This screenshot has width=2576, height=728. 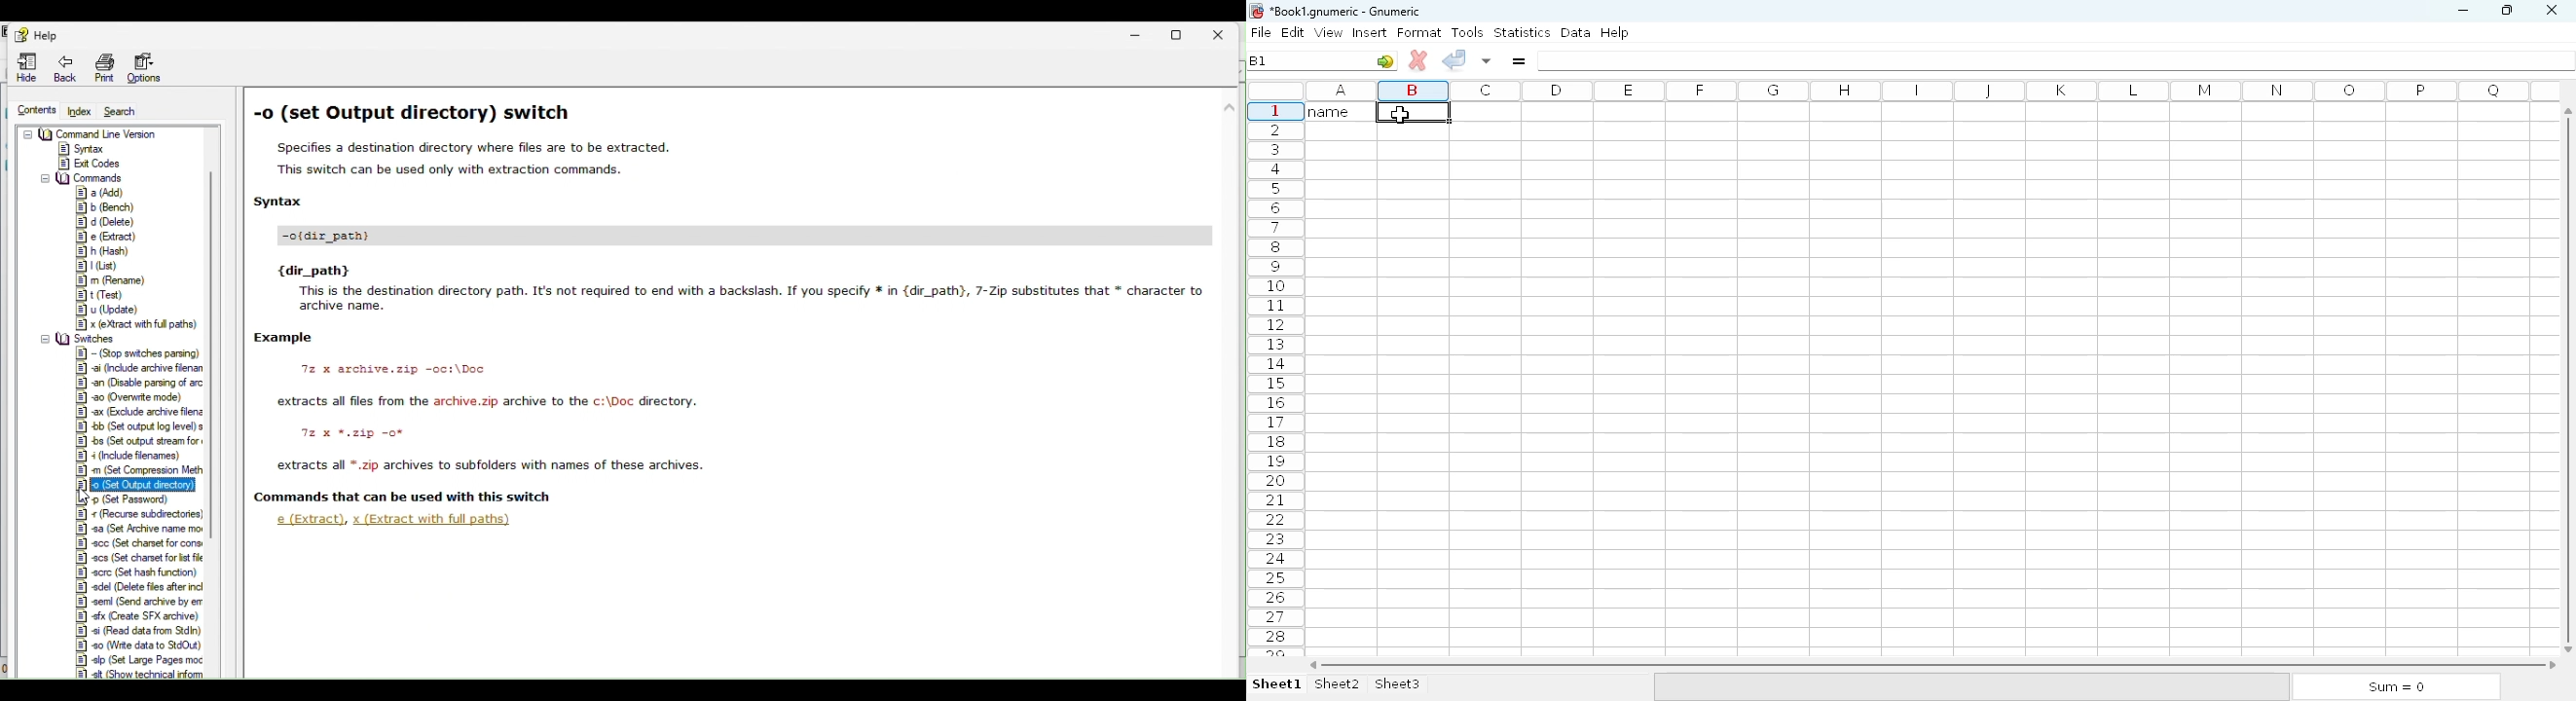 What do you see at coordinates (1932, 665) in the screenshot?
I see `horizontal scroll bar` at bounding box center [1932, 665].